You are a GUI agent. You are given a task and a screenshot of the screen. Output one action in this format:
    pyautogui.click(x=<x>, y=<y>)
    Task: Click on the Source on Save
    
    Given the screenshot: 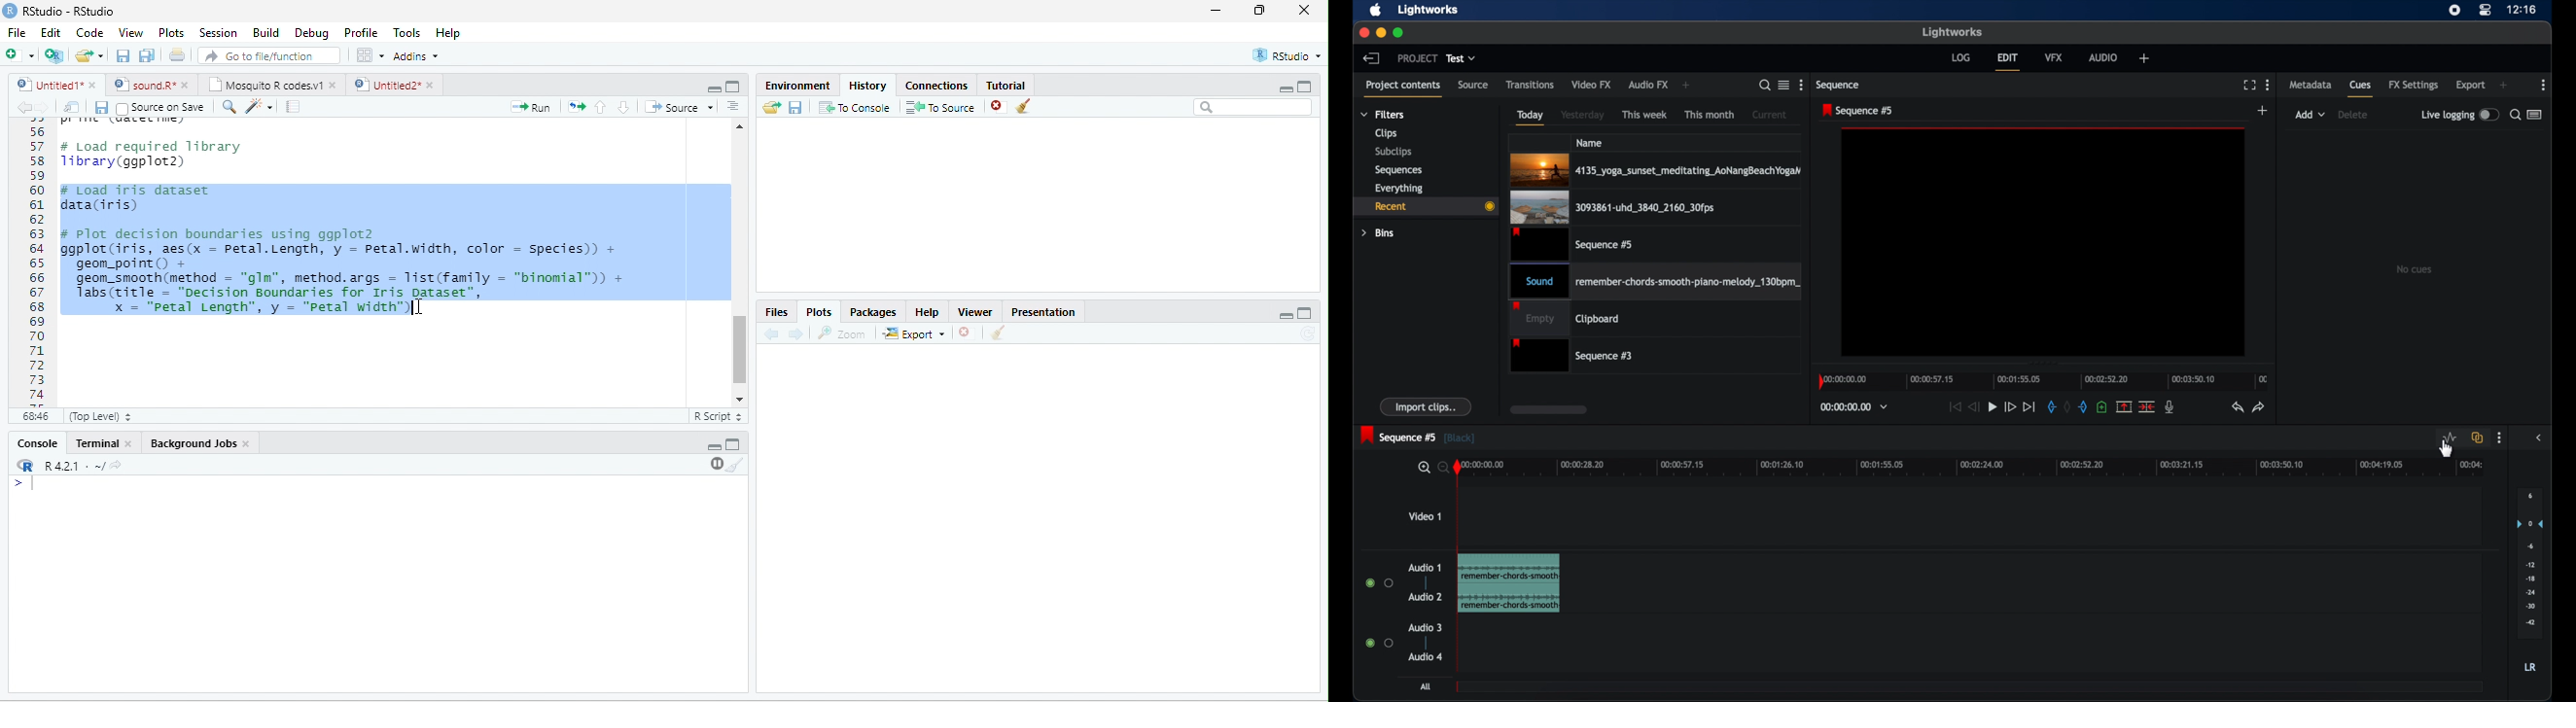 What is the action you would take?
    pyautogui.click(x=159, y=108)
    